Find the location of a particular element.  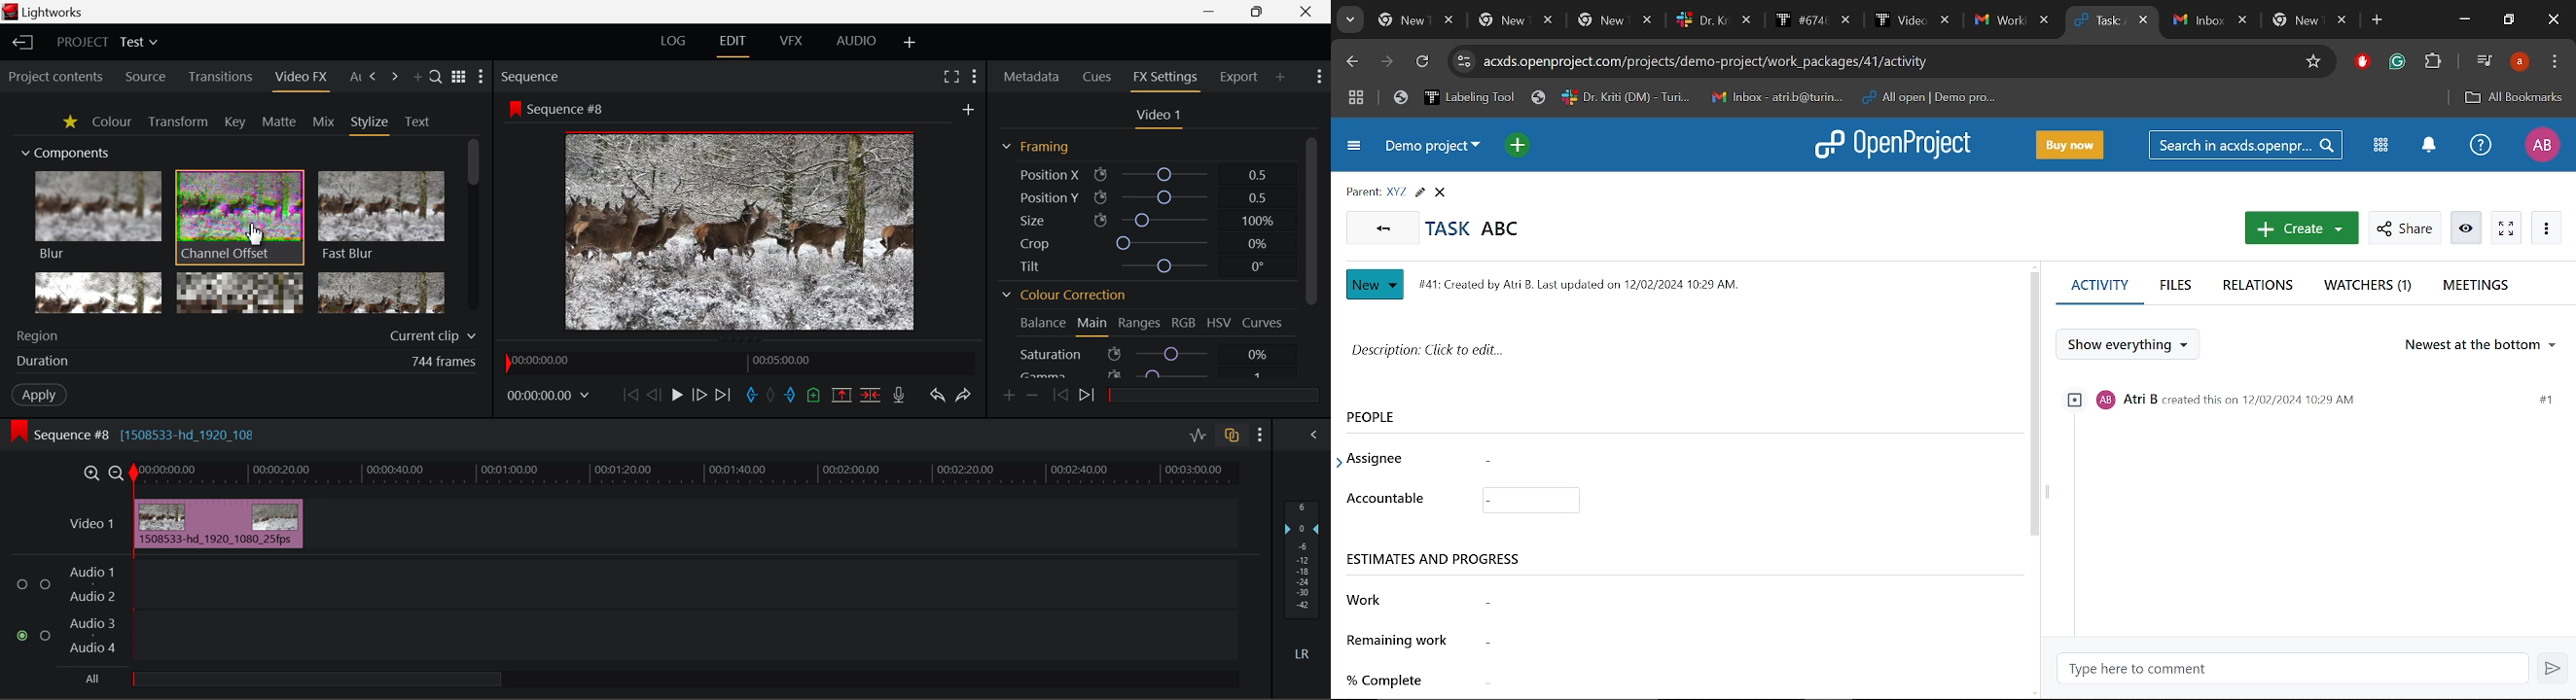

Add Layout is located at coordinates (911, 45).